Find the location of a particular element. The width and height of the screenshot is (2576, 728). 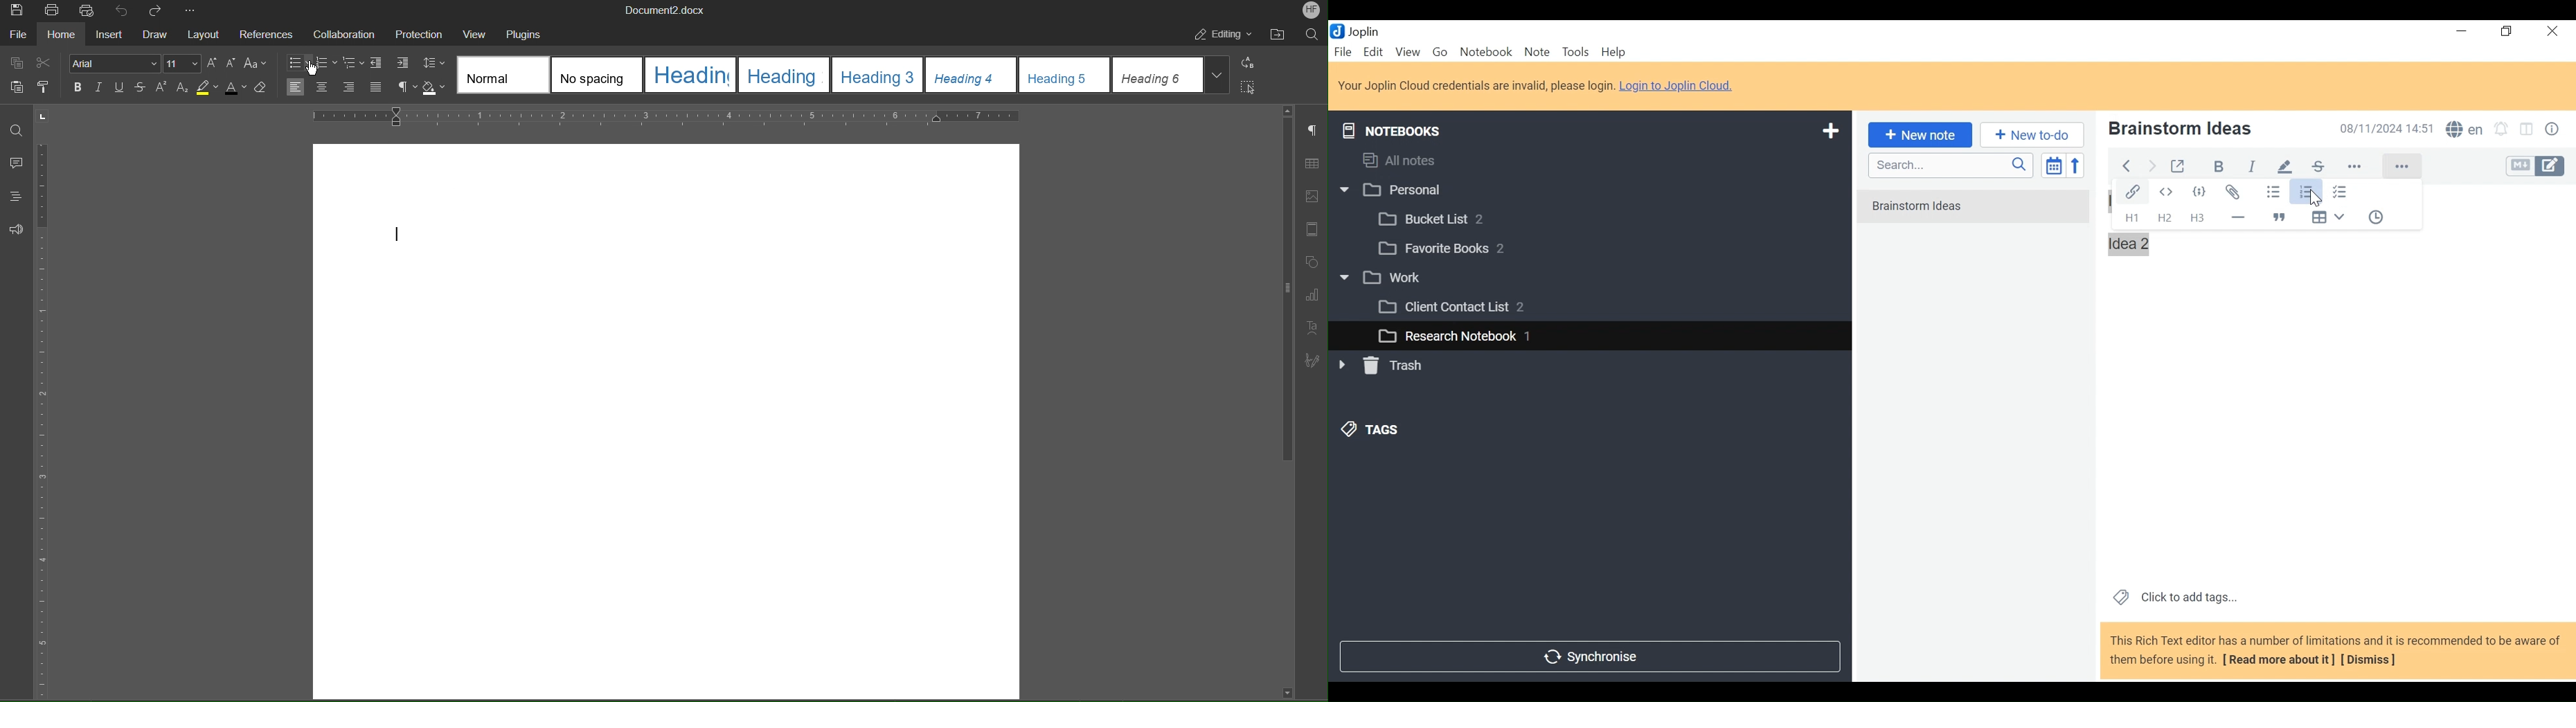

Code Block is located at coordinates (2199, 193).